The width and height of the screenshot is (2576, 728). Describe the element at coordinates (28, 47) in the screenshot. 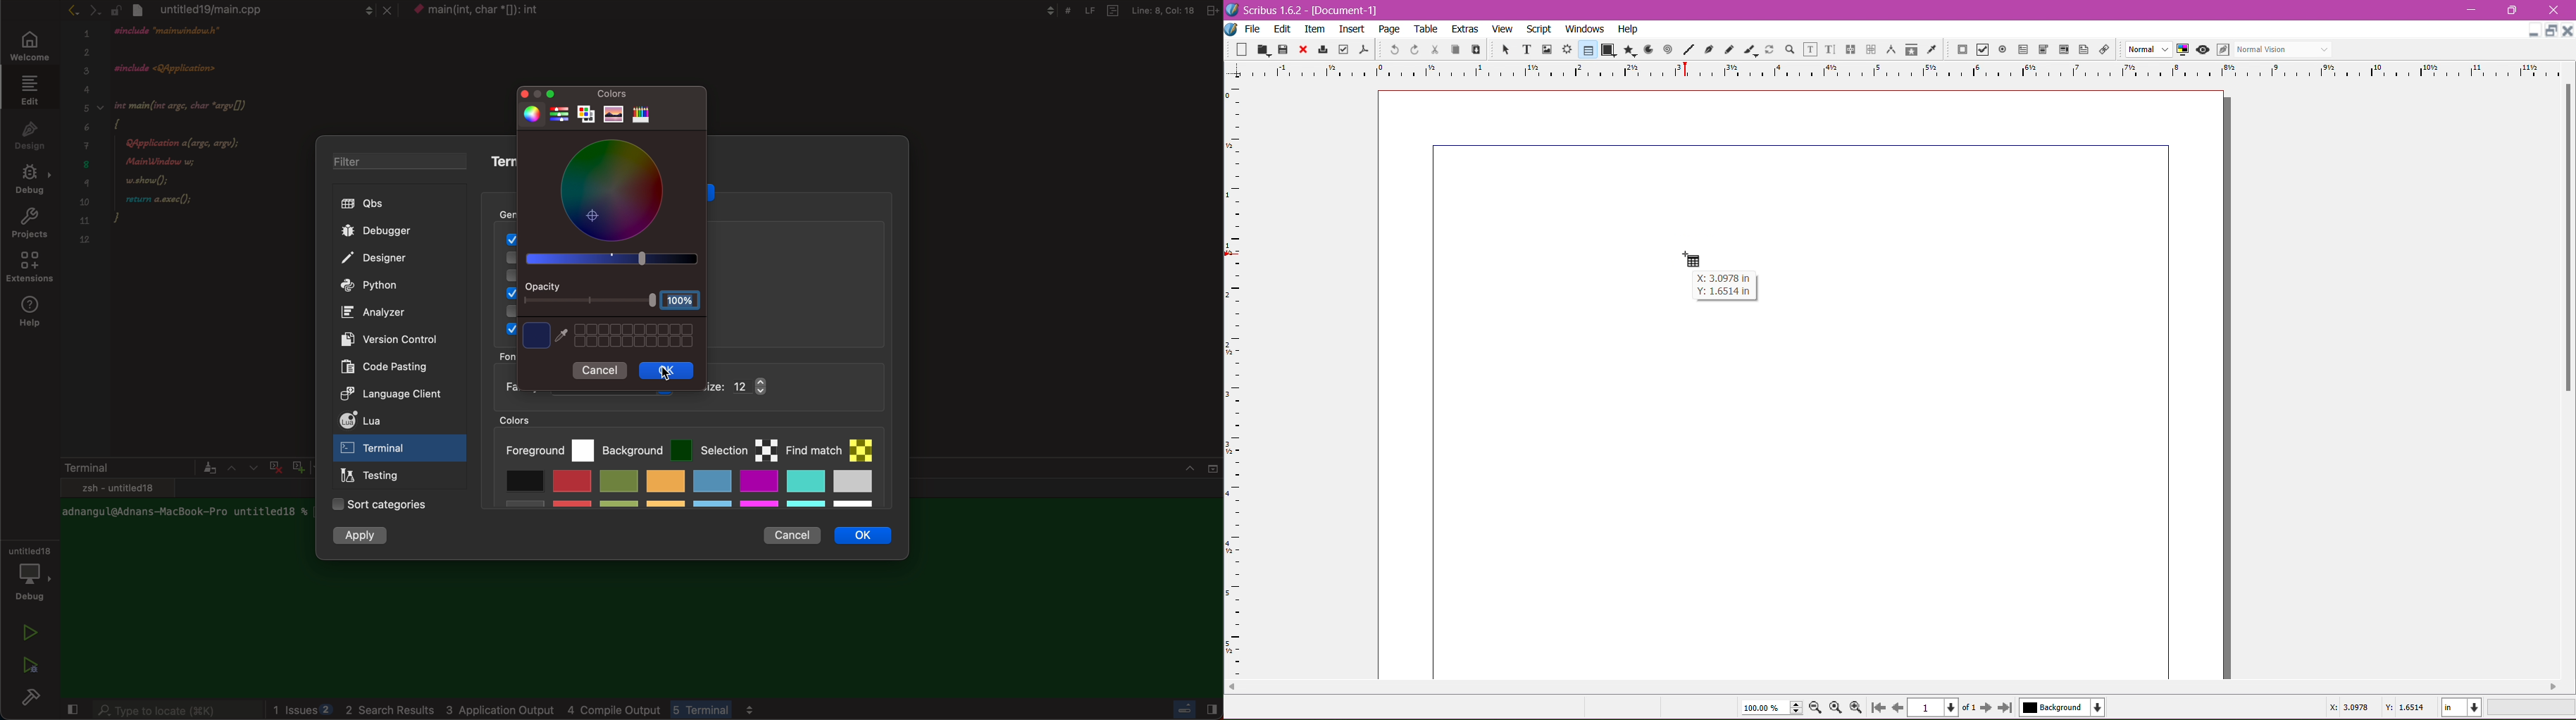

I see `welcome` at that location.